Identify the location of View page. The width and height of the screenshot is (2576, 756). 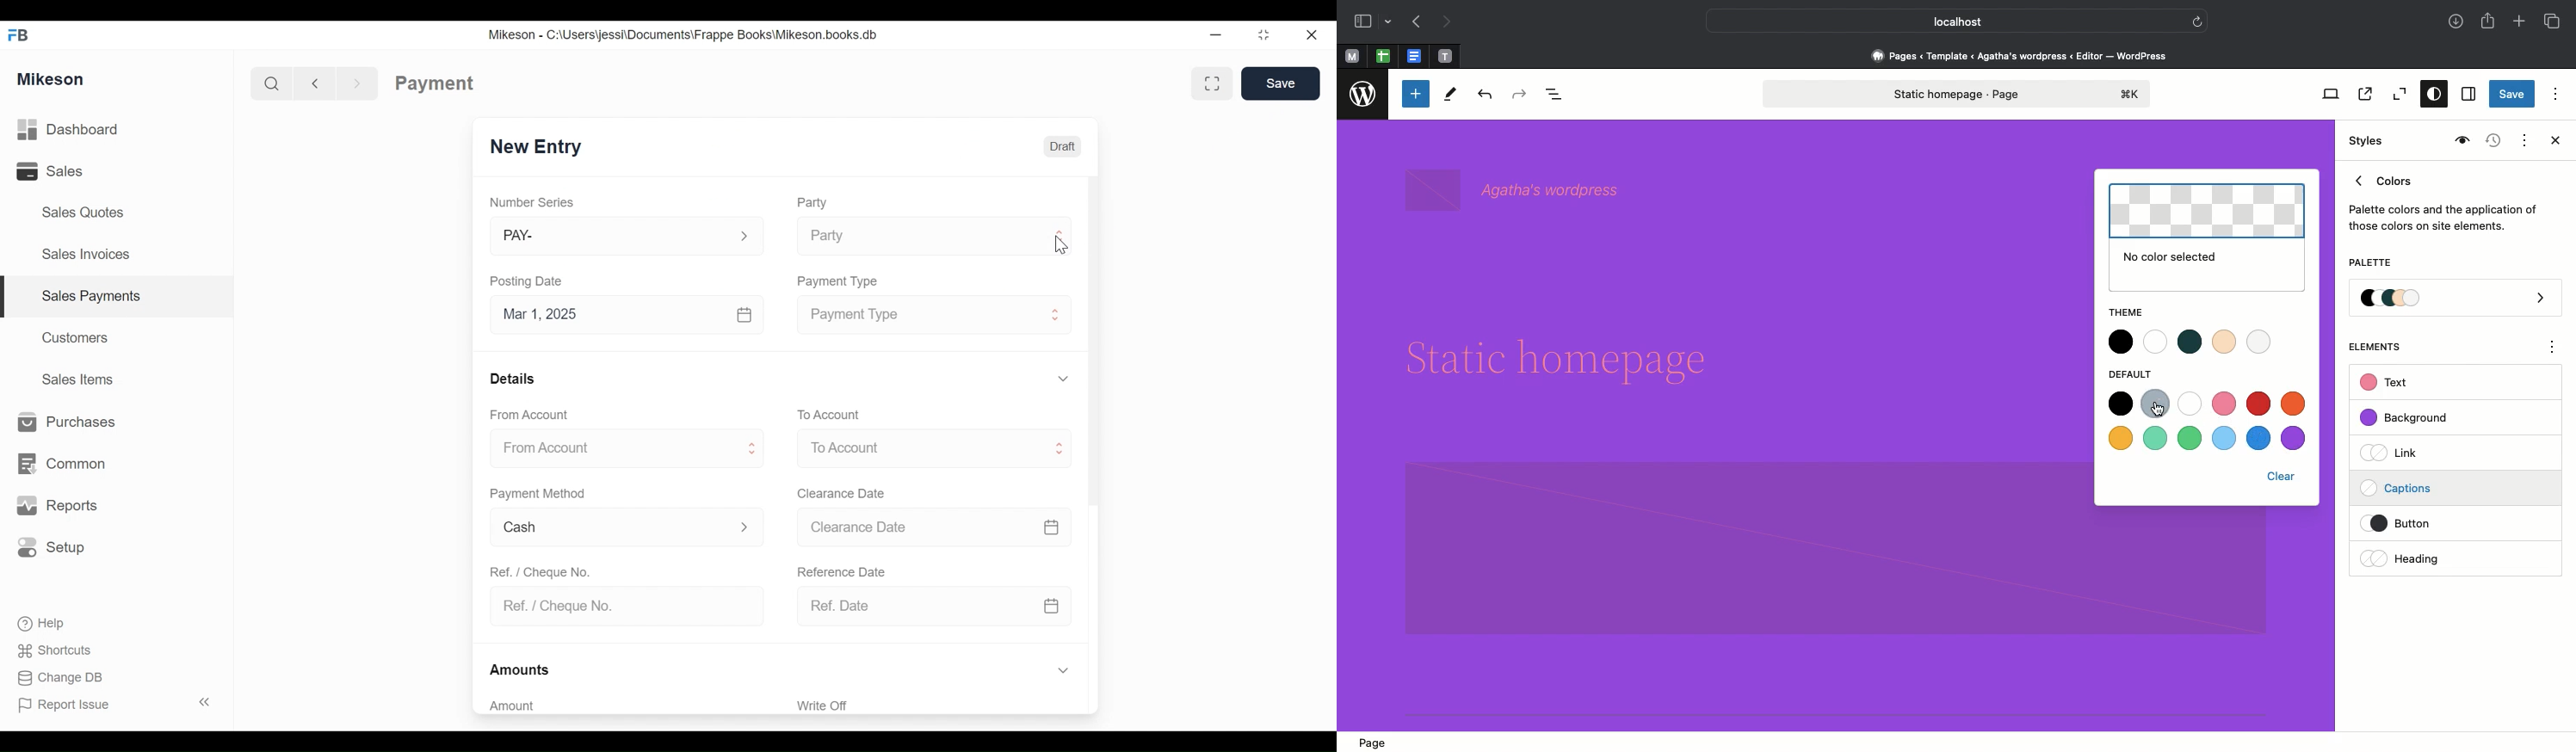
(2363, 94).